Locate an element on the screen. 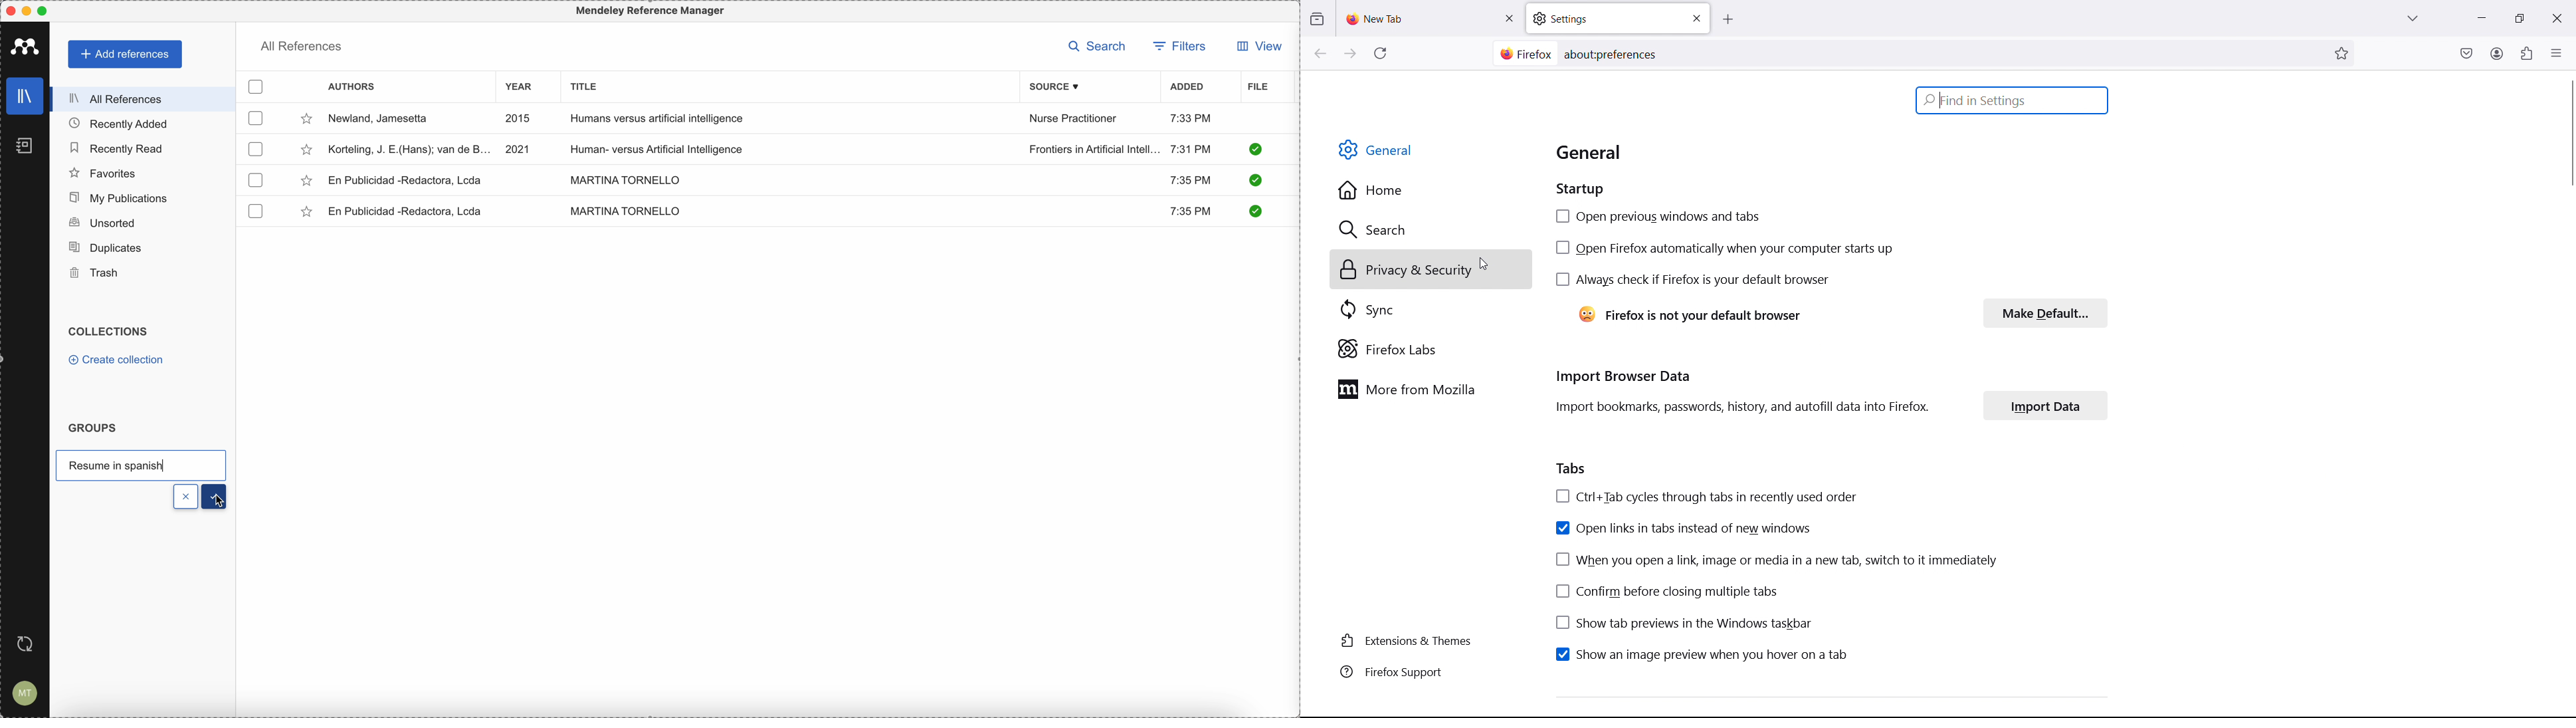 This screenshot has height=728, width=2576. list all tabs is located at coordinates (2413, 17).